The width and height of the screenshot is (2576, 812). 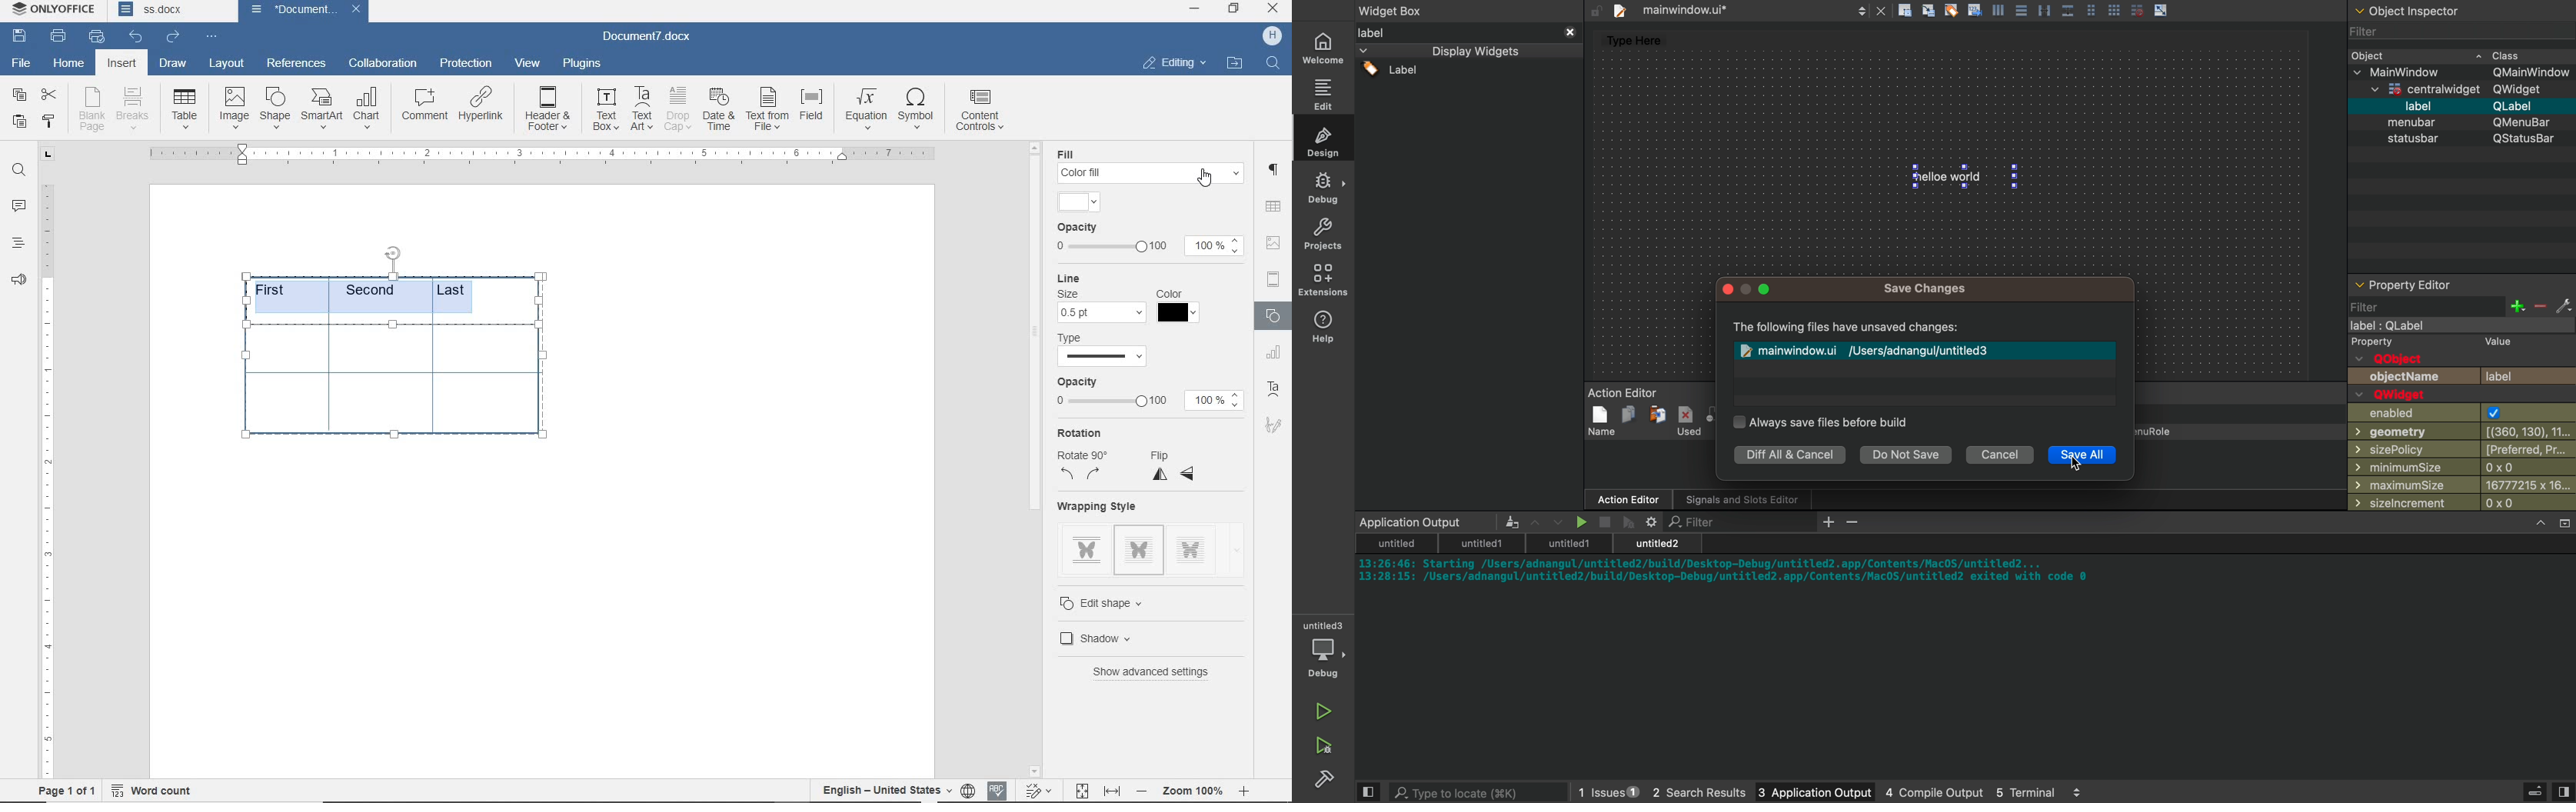 What do you see at coordinates (1469, 268) in the screenshot?
I see `widgets` at bounding box center [1469, 268].